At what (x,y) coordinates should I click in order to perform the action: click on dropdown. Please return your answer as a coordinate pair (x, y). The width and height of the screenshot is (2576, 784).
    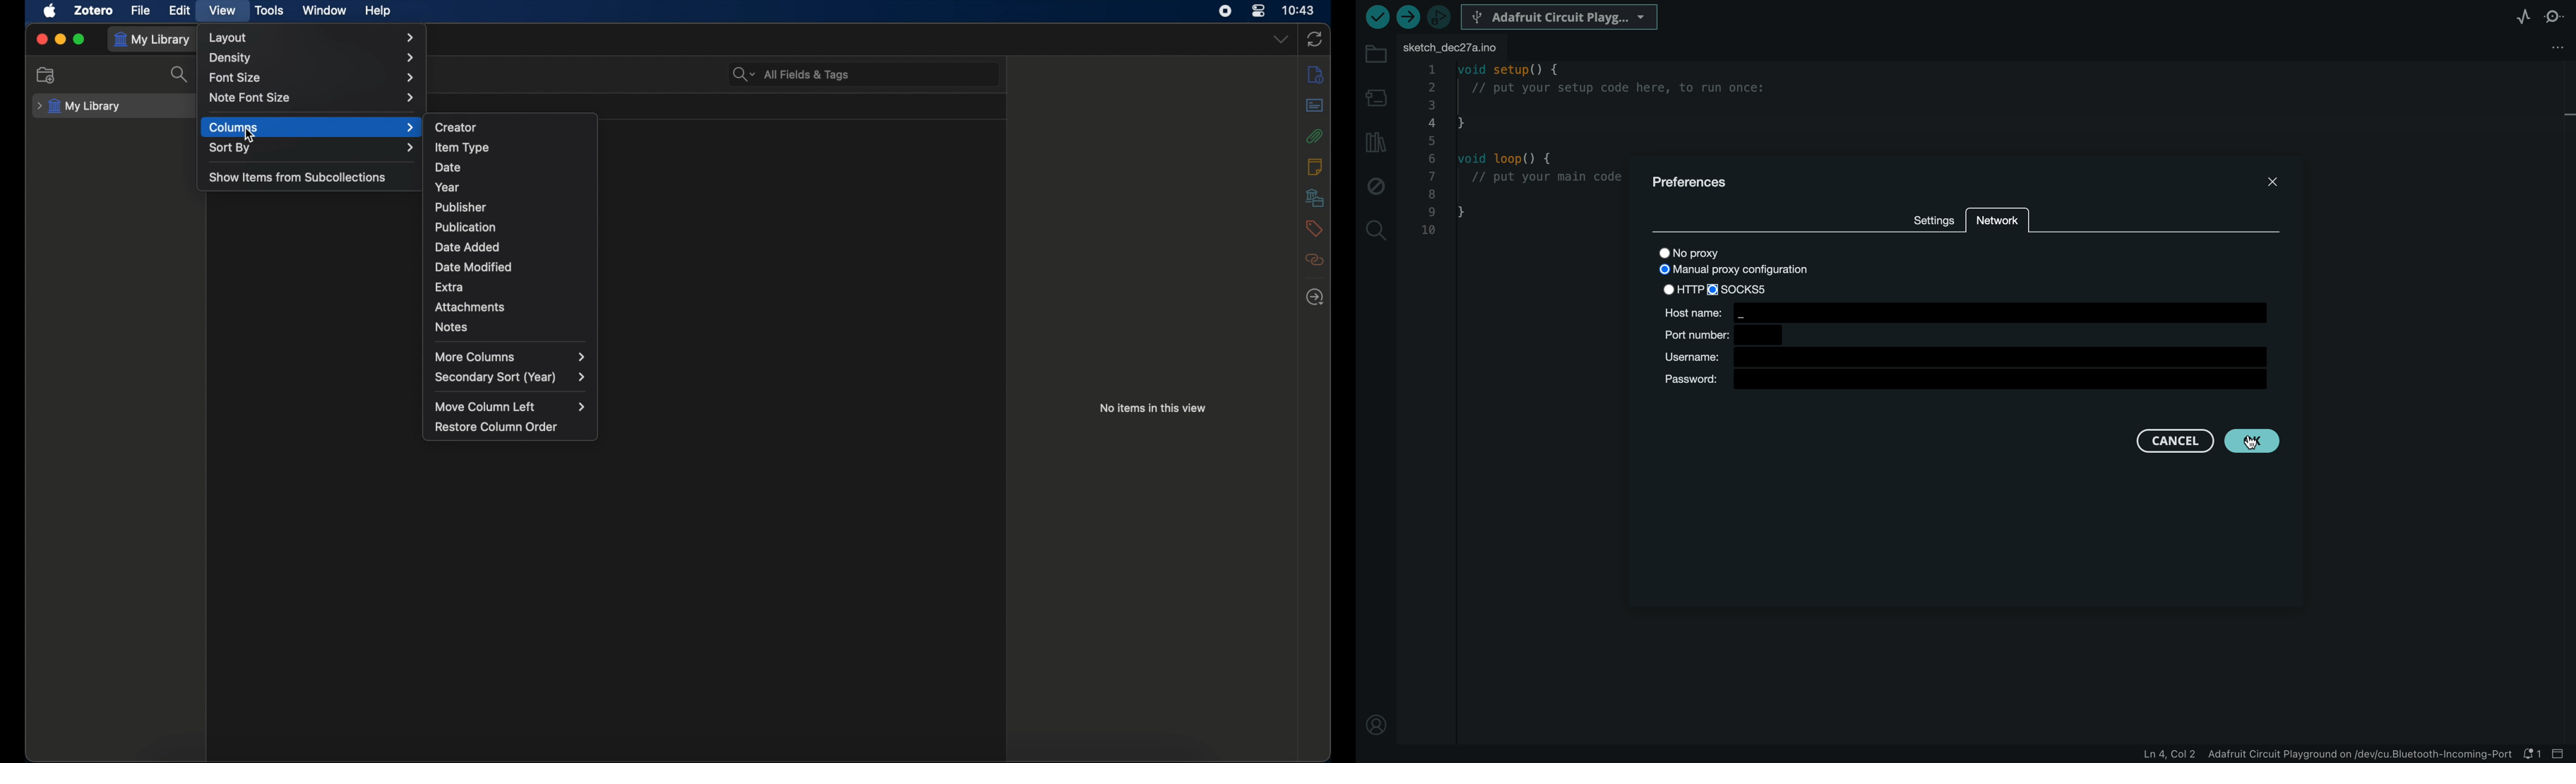
    Looking at the image, I should click on (1281, 40).